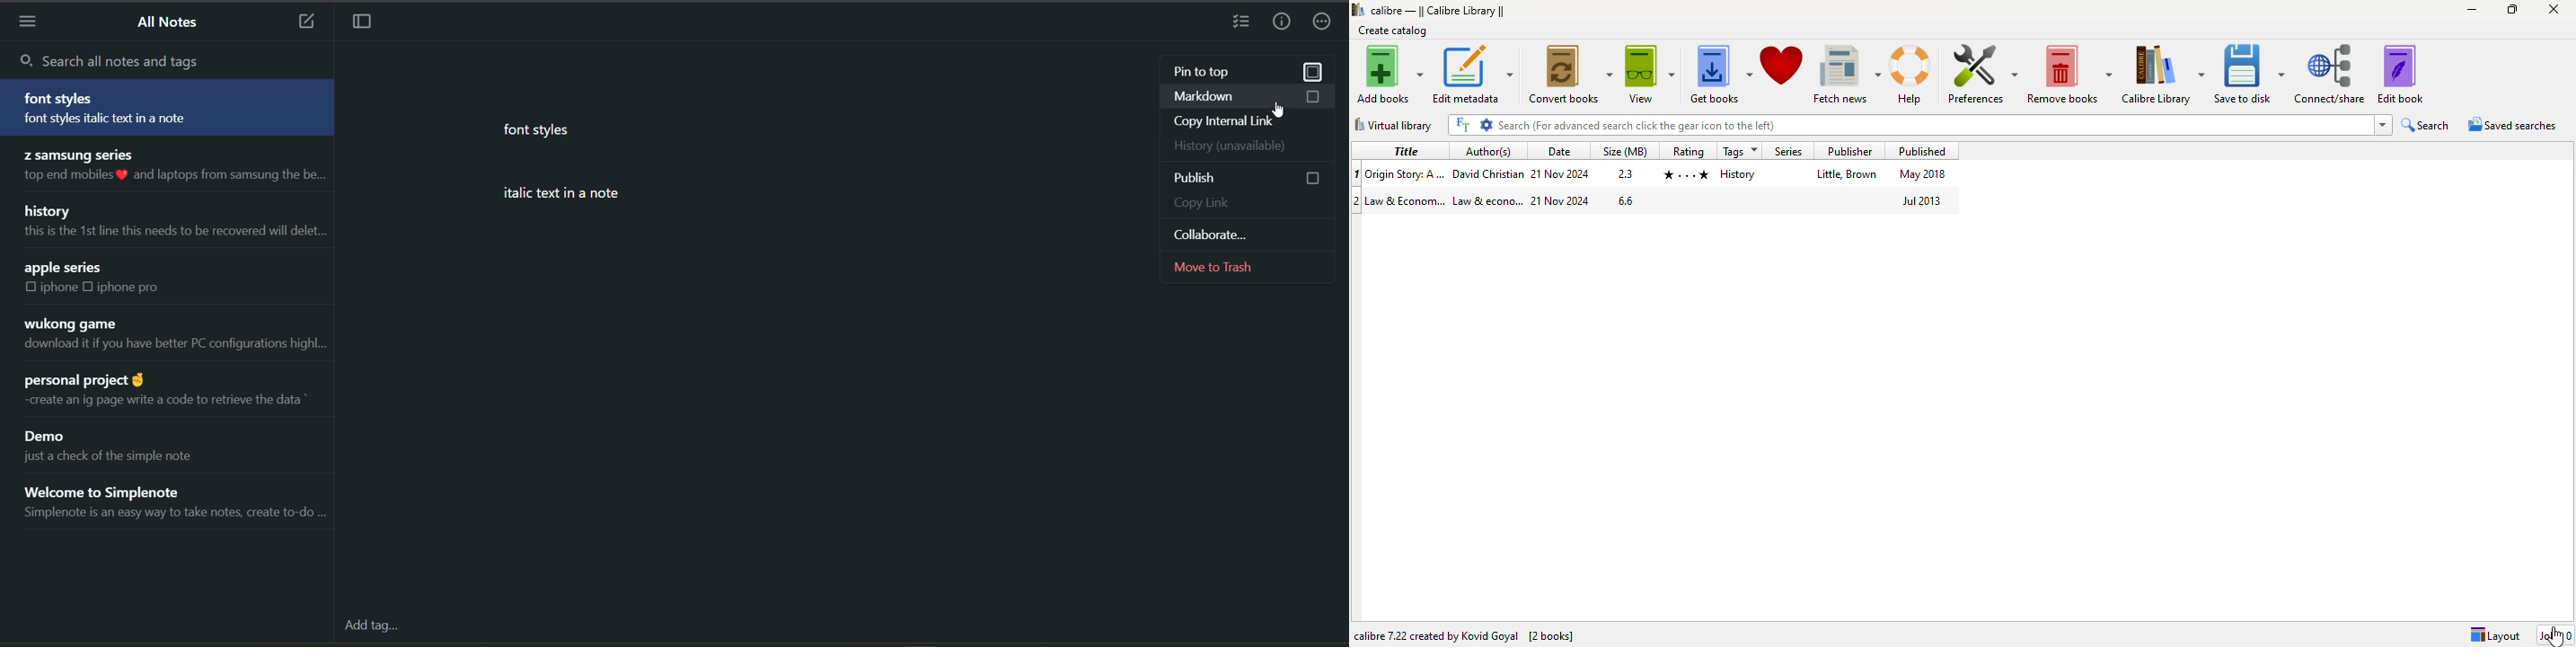 The image size is (2576, 672). What do you see at coordinates (1357, 174) in the screenshot?
I see `1` at bounding box center [1357, 174].